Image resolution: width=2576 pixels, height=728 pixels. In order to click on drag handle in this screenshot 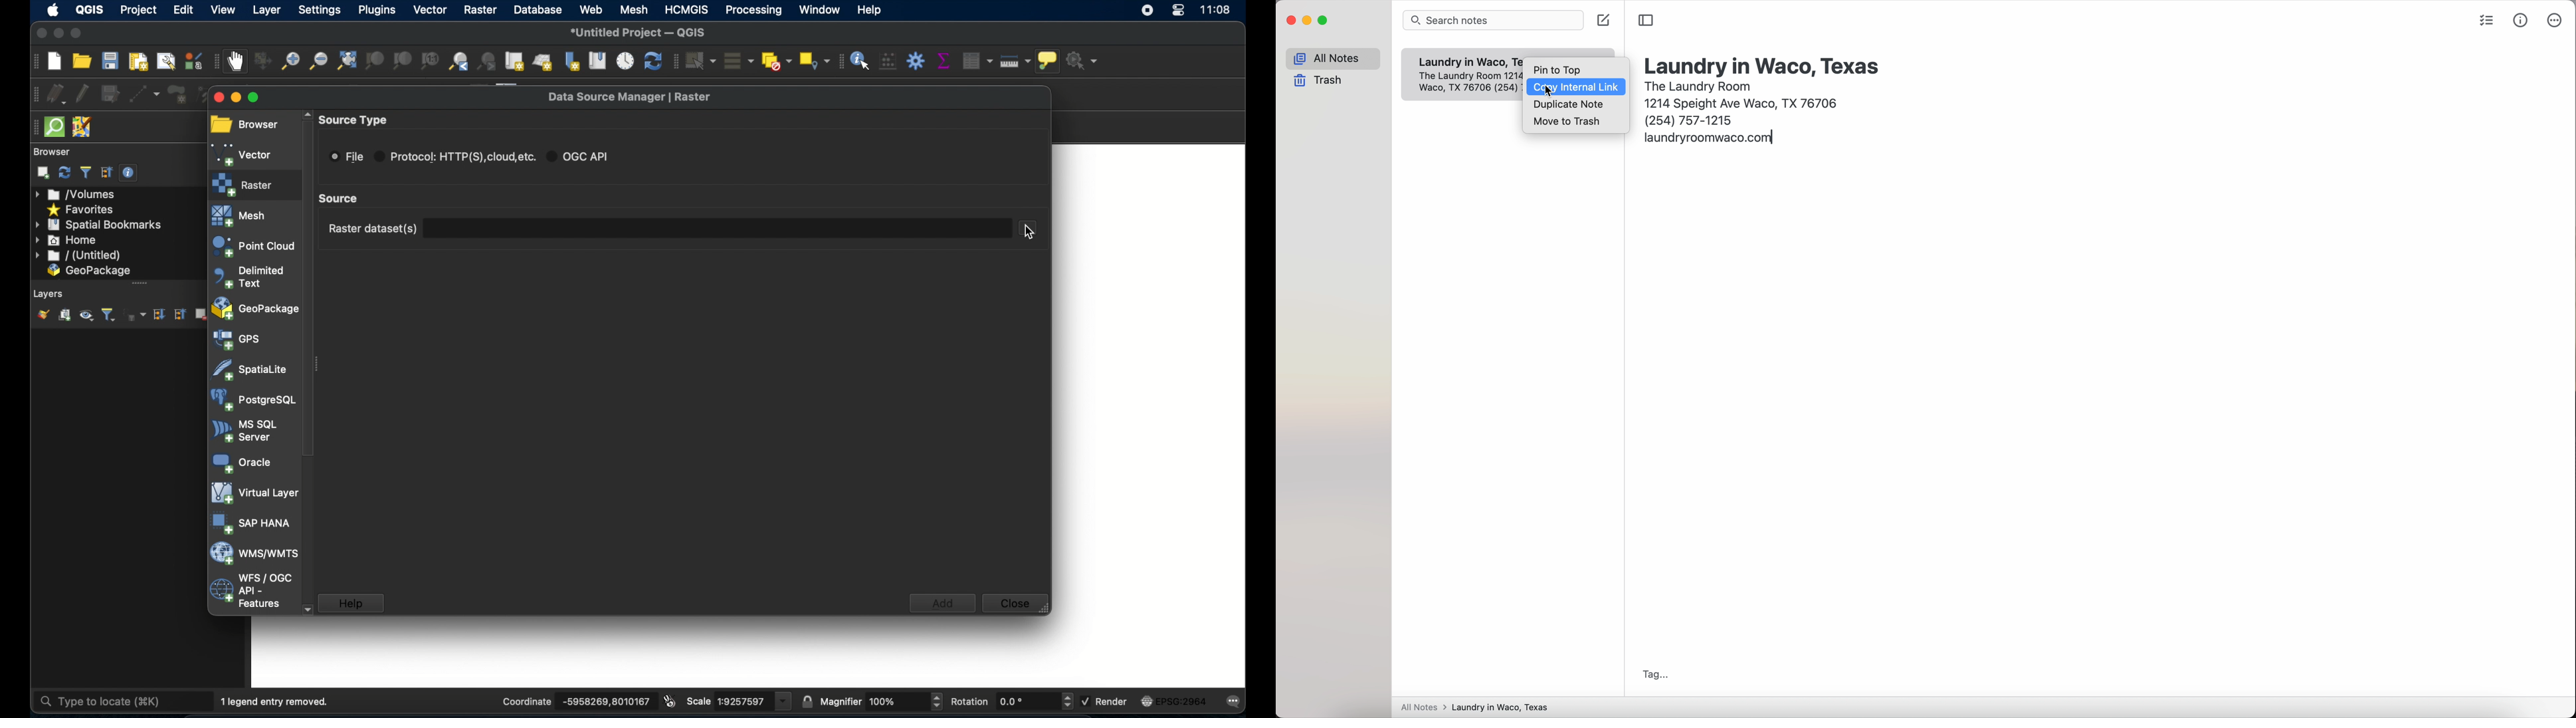, I will do `click(140, 283)`.